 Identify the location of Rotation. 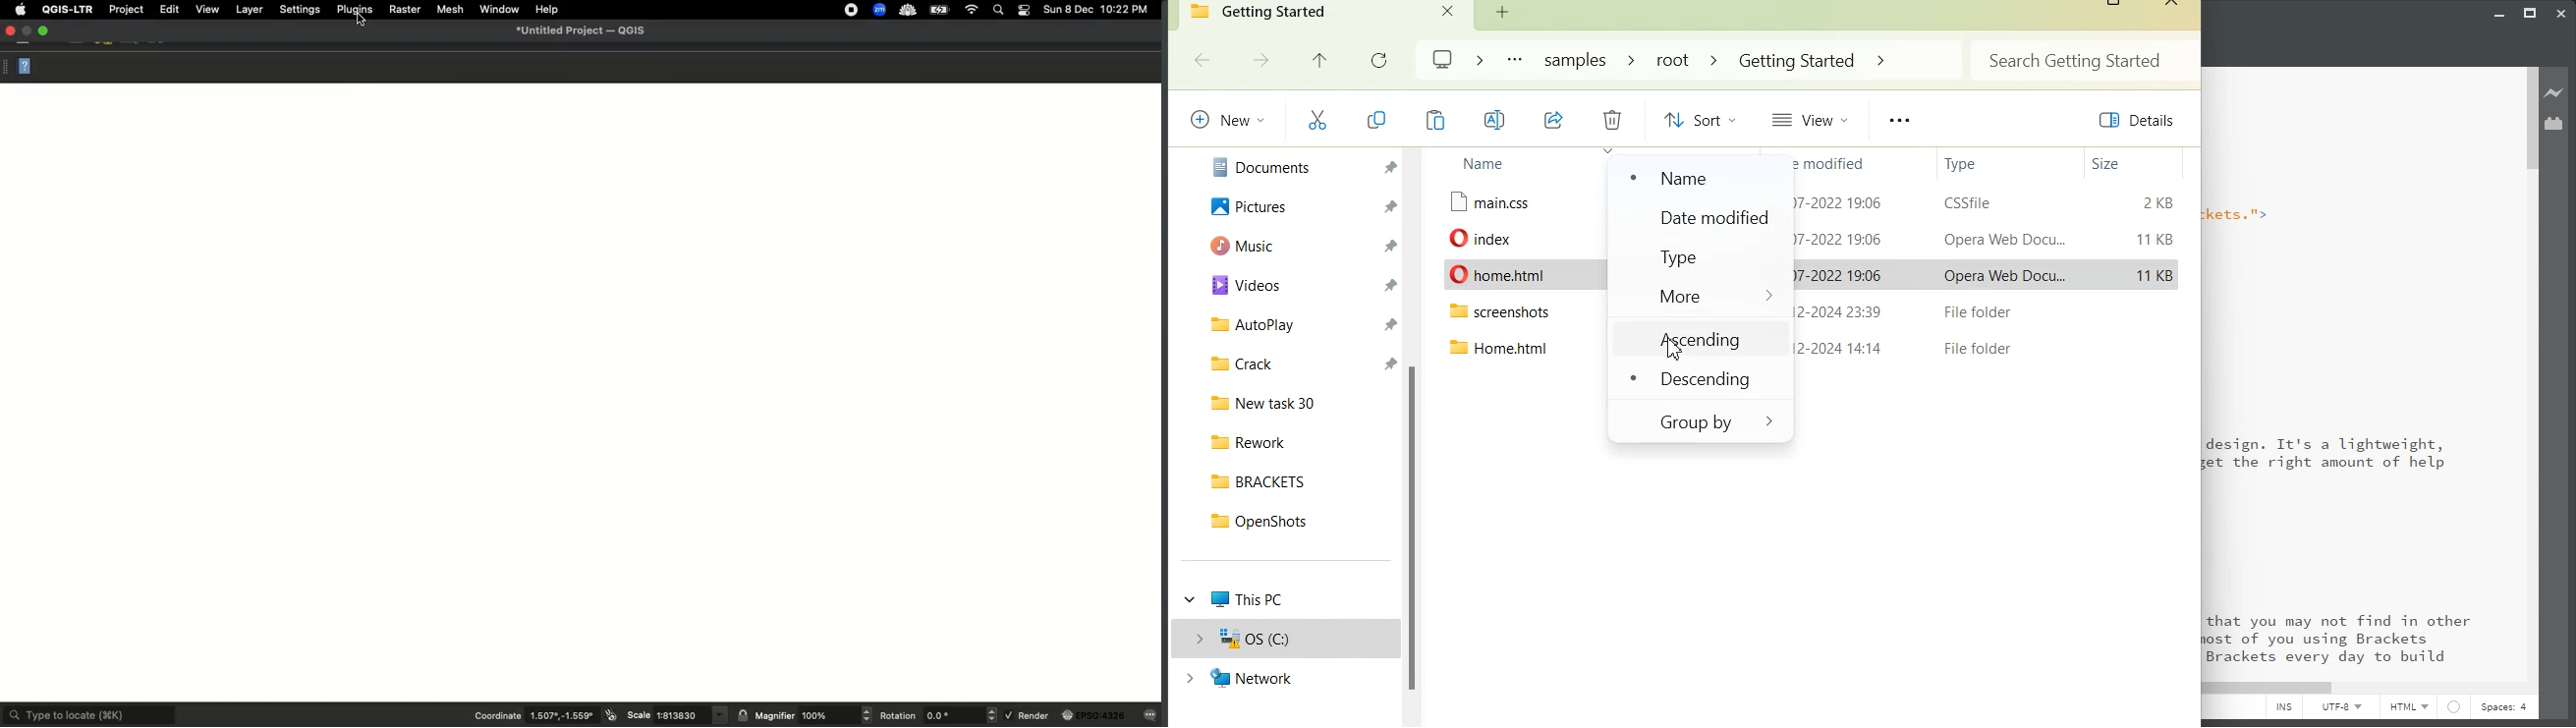
(960, 715).